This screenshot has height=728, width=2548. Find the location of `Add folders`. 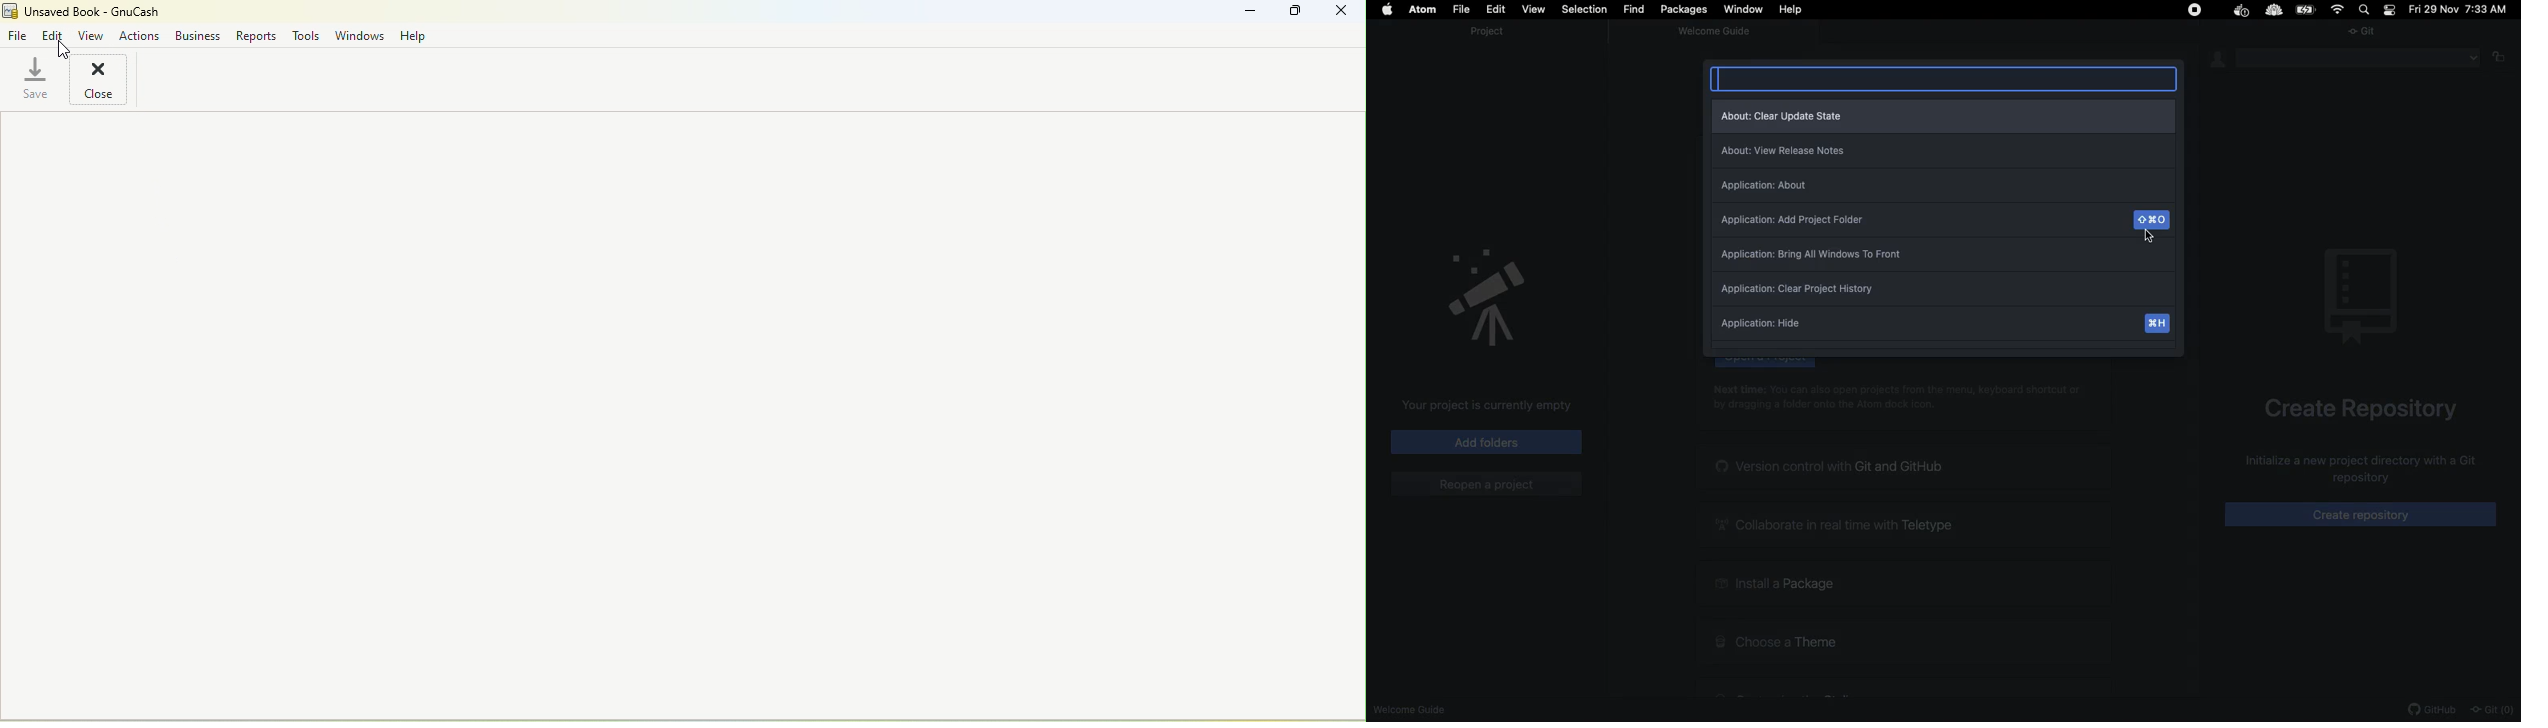

Add folders is located at coordinates (1485, 441).